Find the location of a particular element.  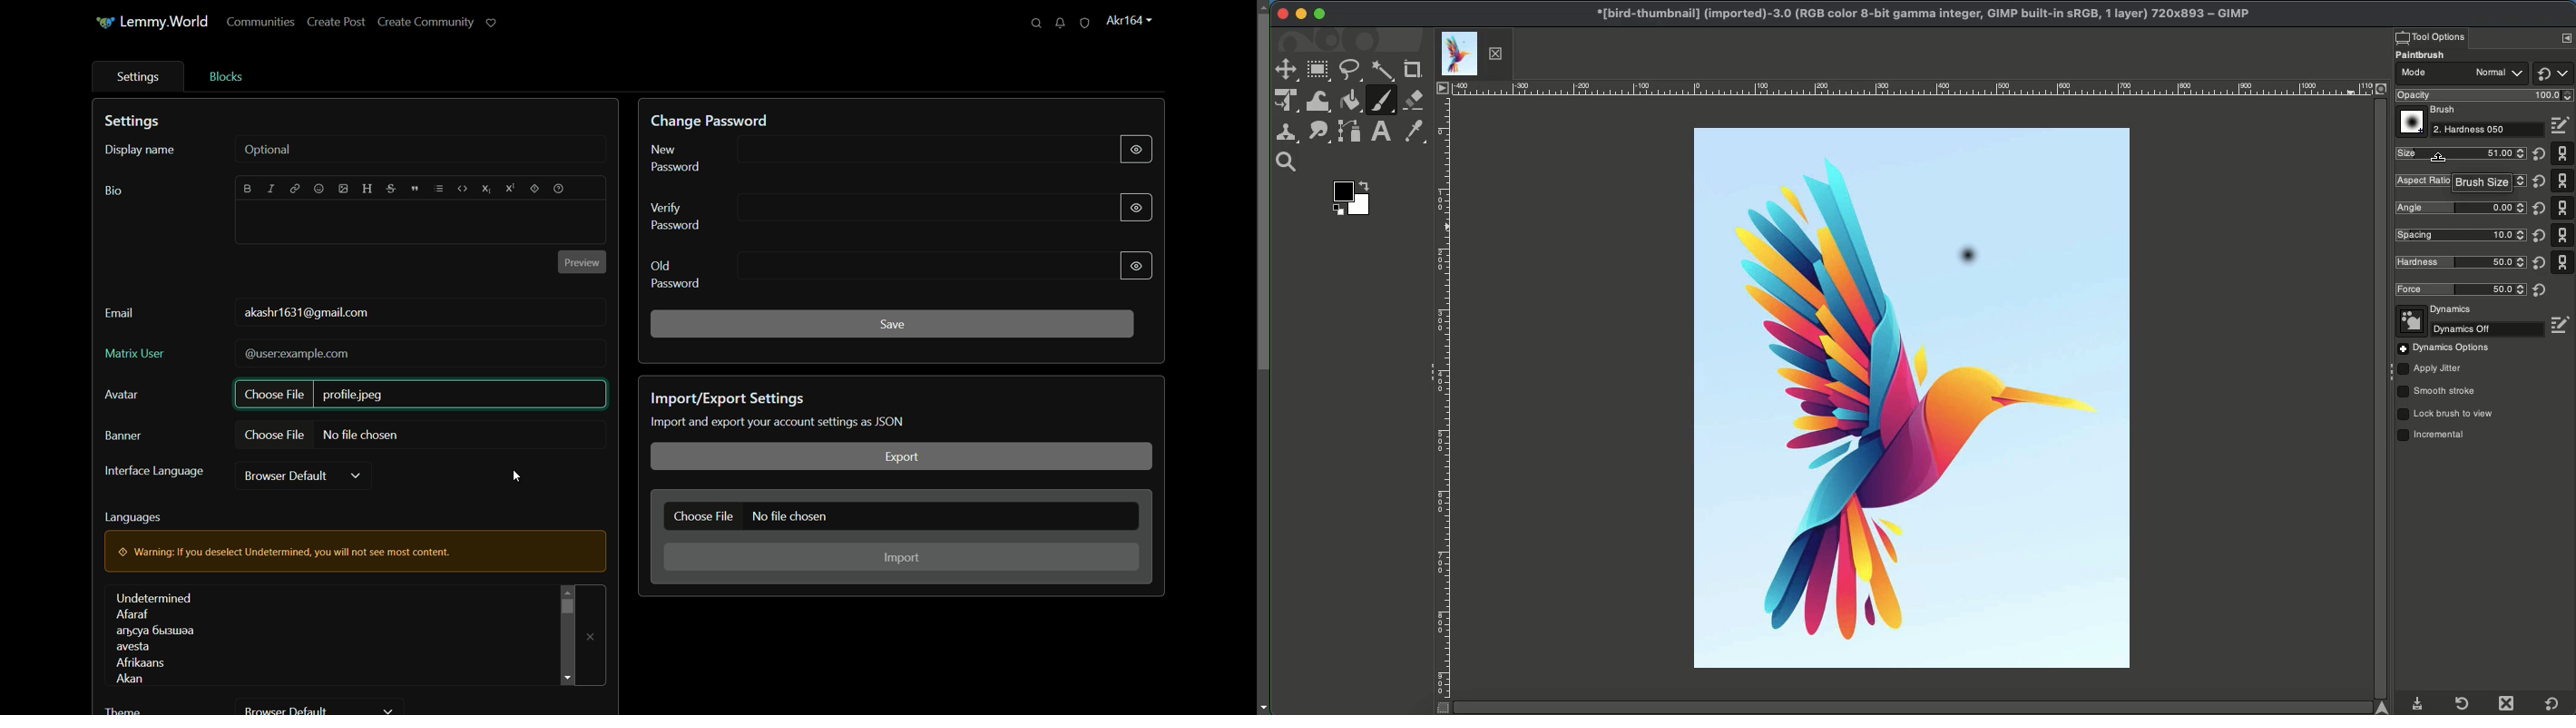

Paintbrush is located at coordinates (1381, 101).